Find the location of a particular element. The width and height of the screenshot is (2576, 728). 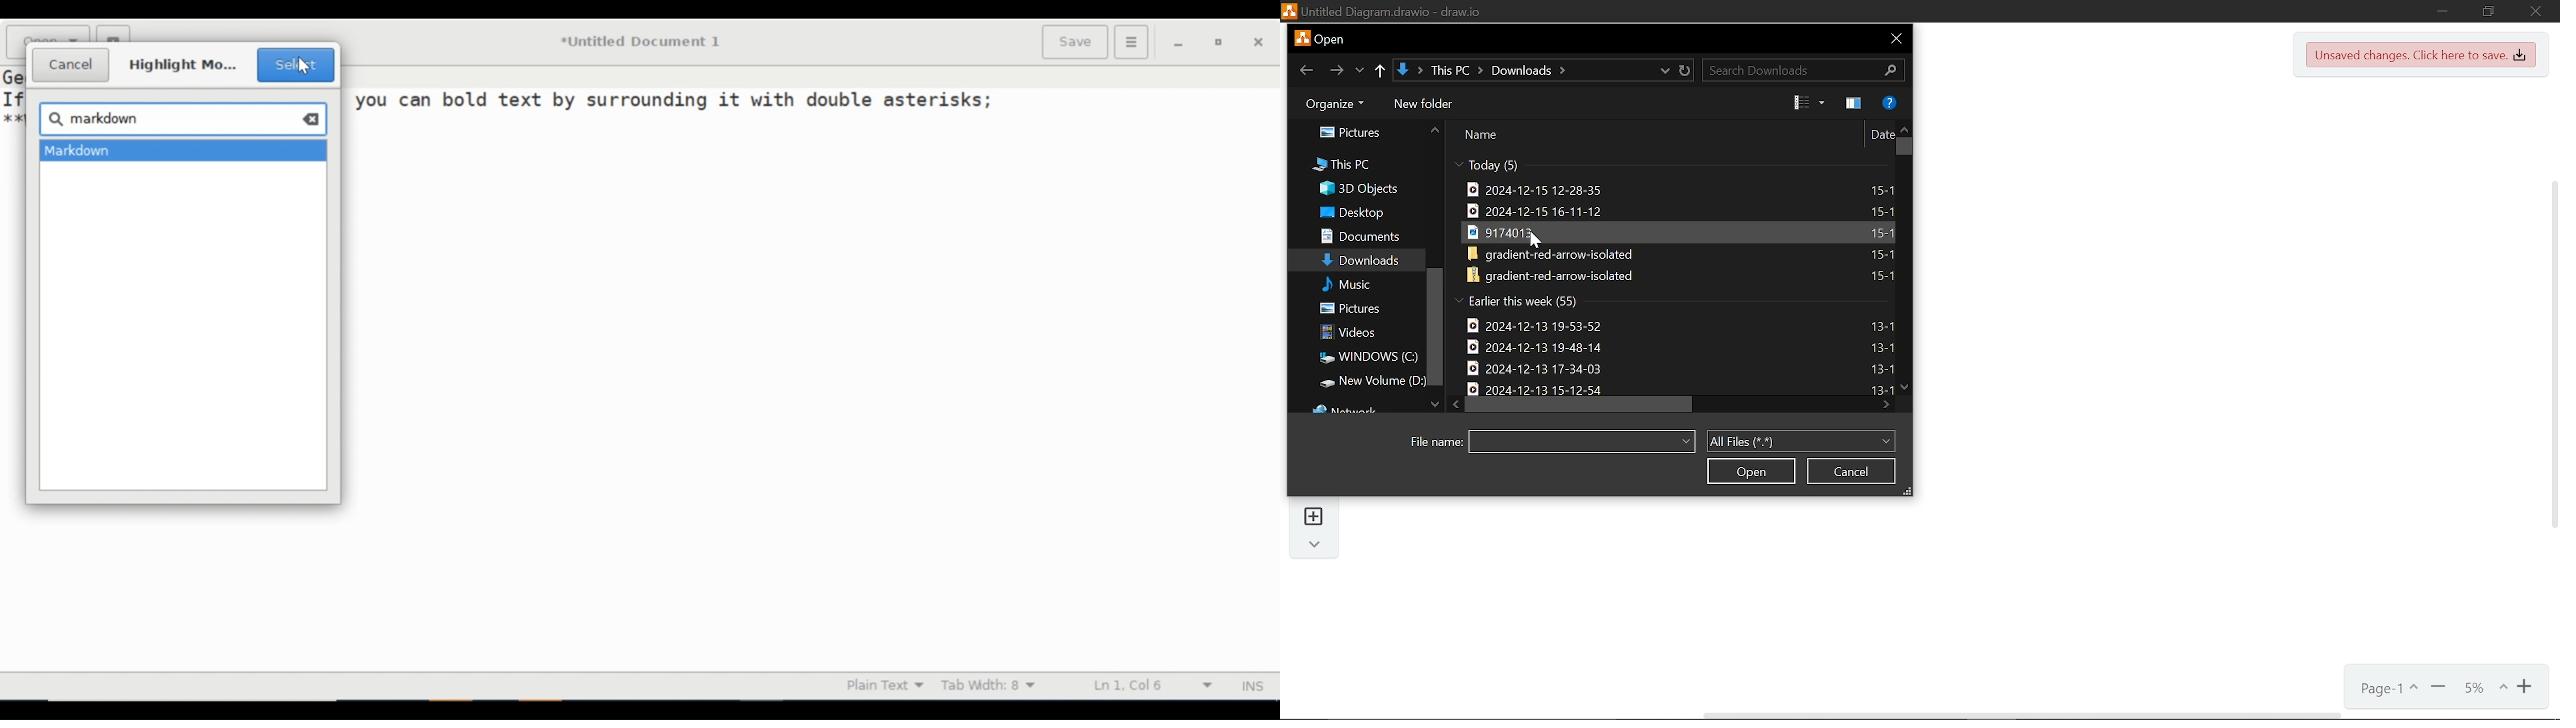

file titled "2024-12-13 19-43-14" is located at coordinates (1687, 347).